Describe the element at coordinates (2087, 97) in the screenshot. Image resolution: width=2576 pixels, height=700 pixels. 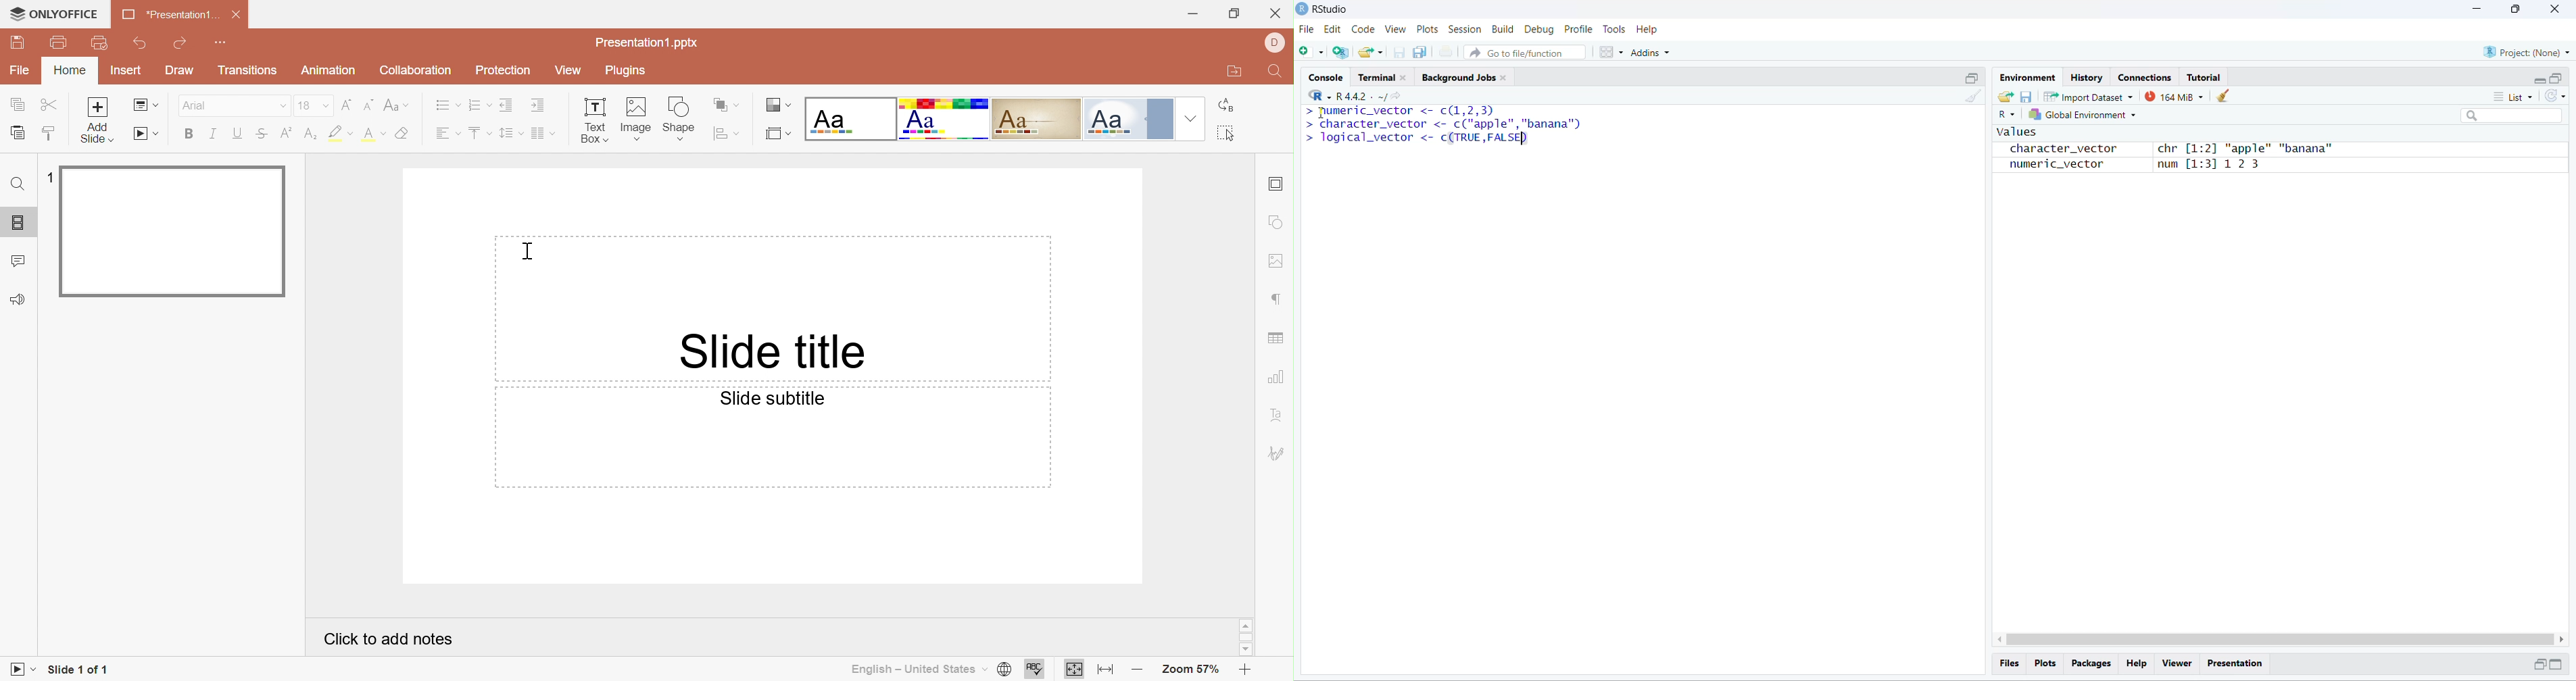
I see `Import Dataset` at that location.